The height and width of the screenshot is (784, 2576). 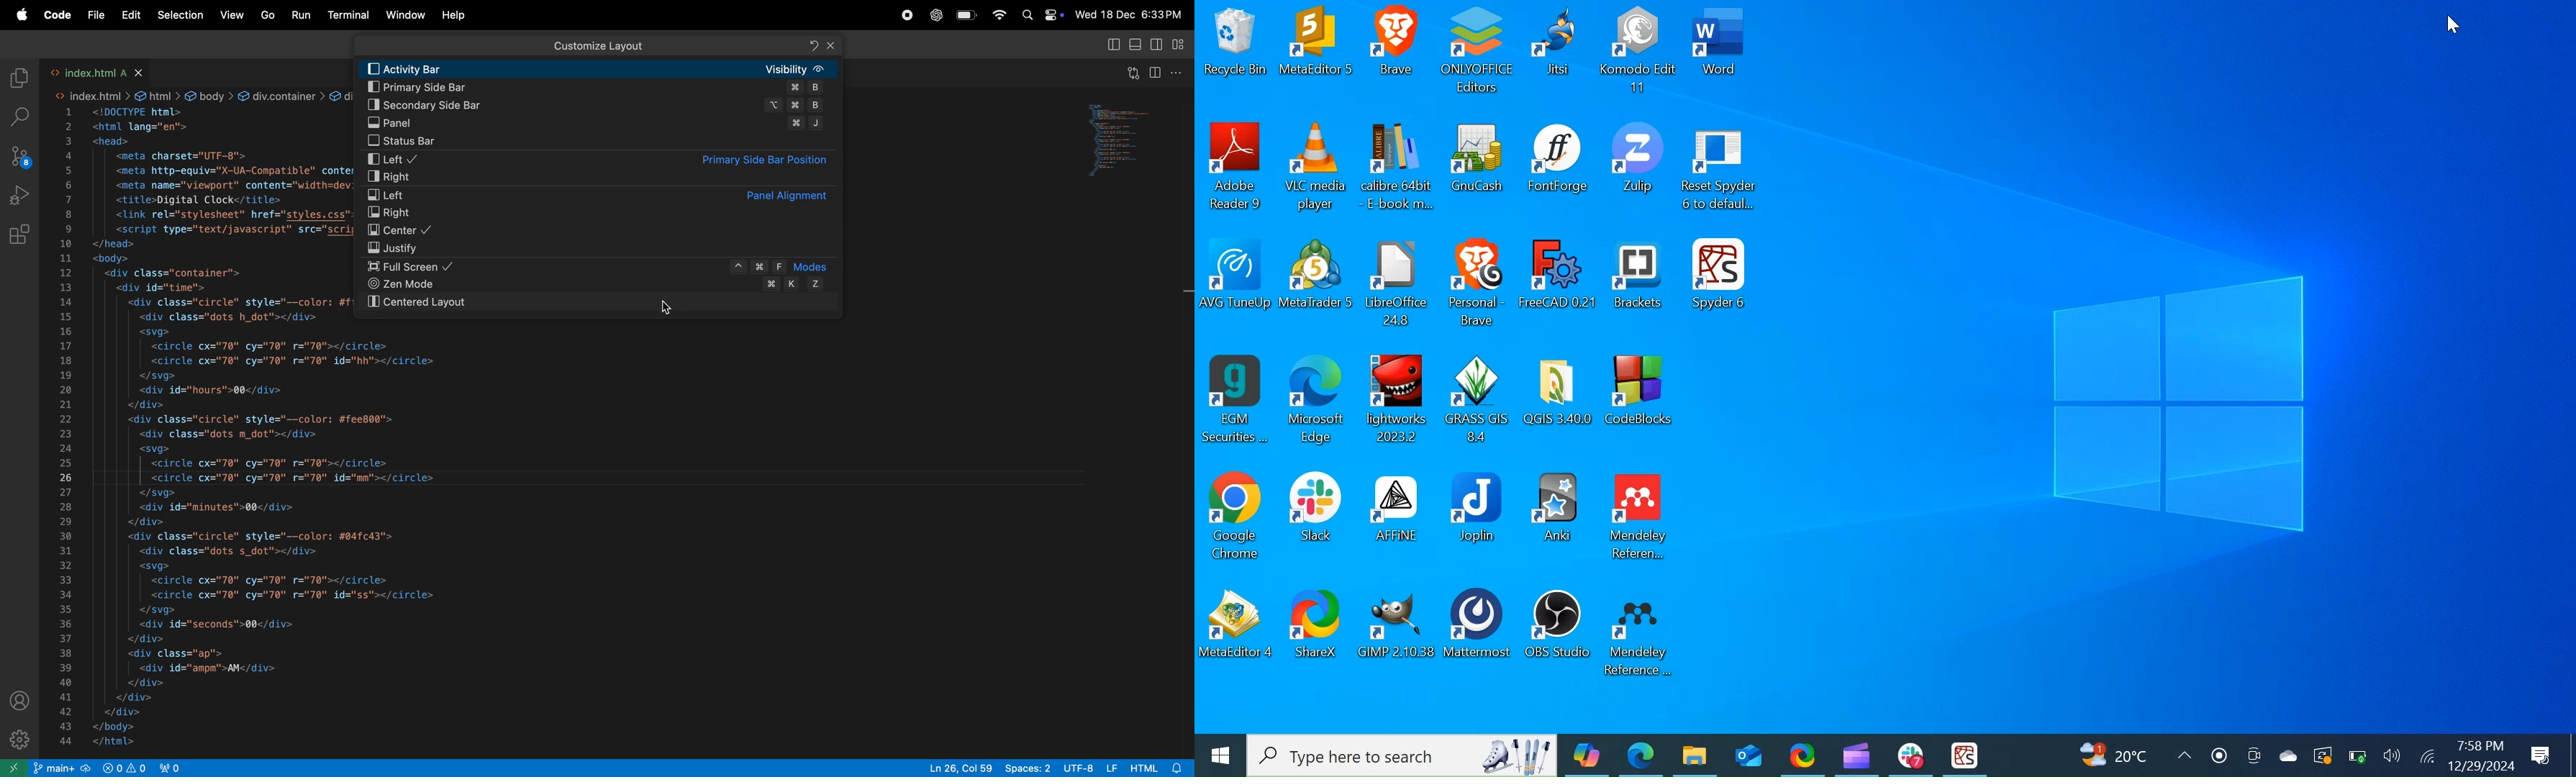 I want to click on Charge, so click(x=2358, y=755).